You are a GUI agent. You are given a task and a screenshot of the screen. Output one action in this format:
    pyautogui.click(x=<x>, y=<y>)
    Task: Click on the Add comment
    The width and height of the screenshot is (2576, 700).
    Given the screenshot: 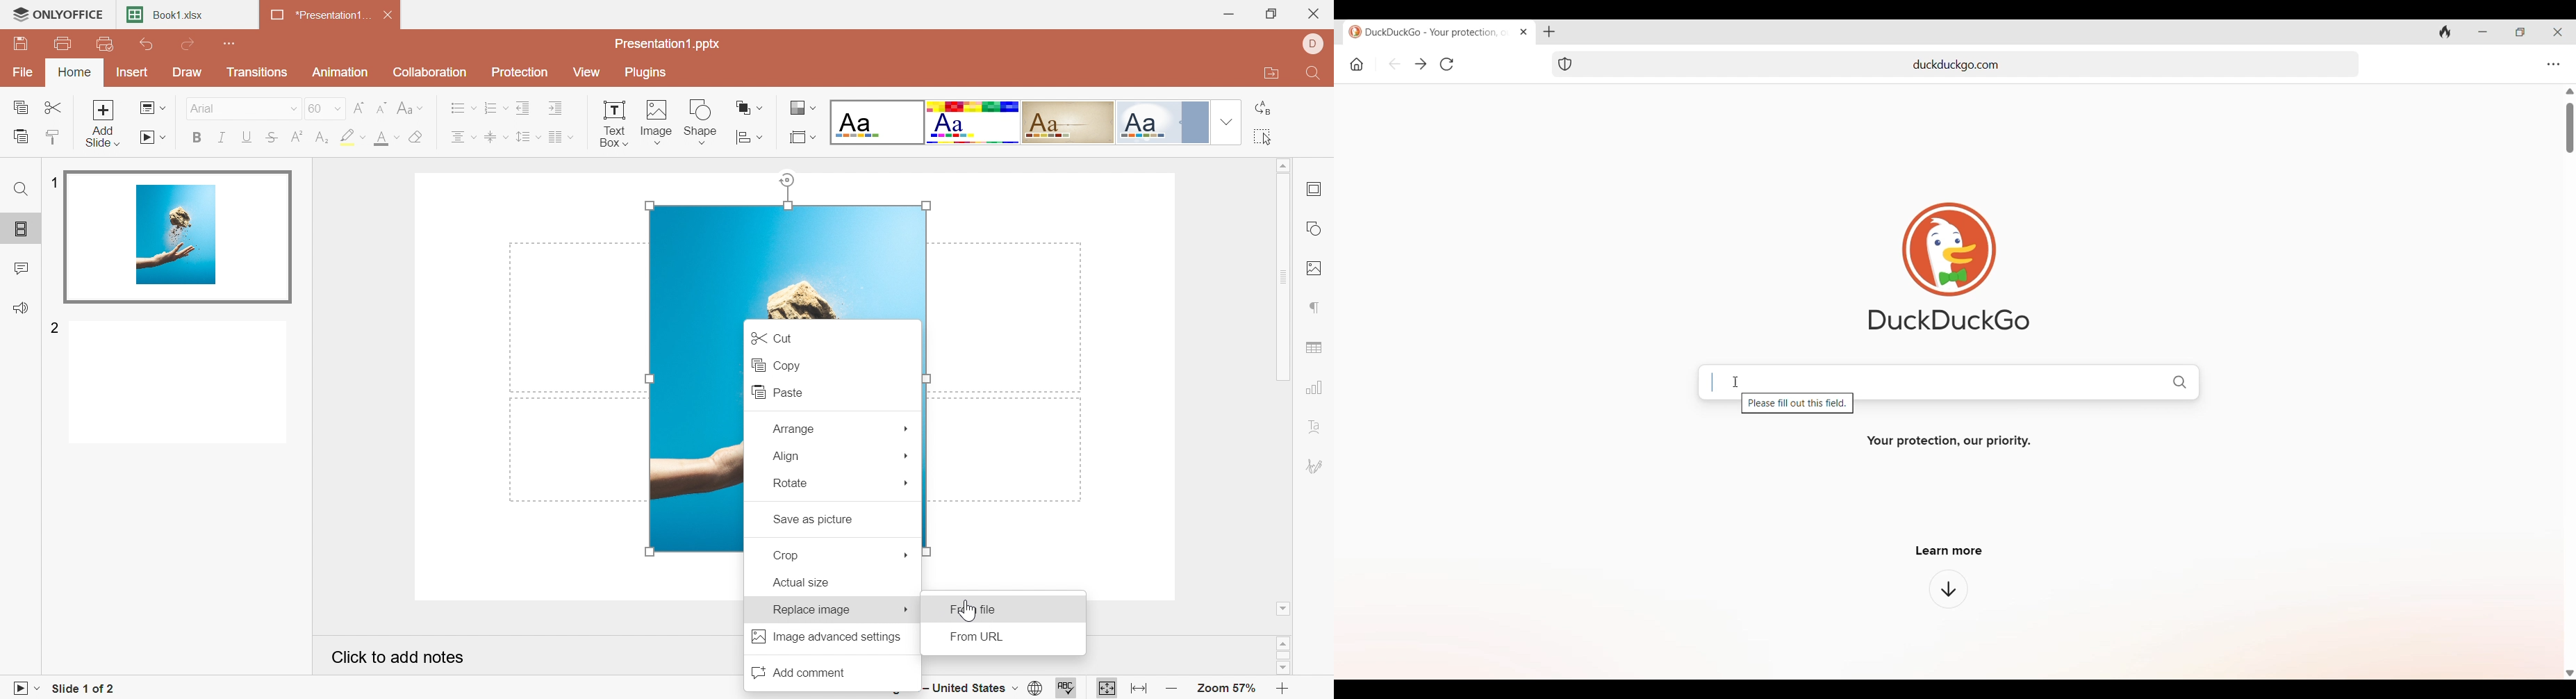 What is the action you would take?
    pyautogui.click(x=797, y=671)
    